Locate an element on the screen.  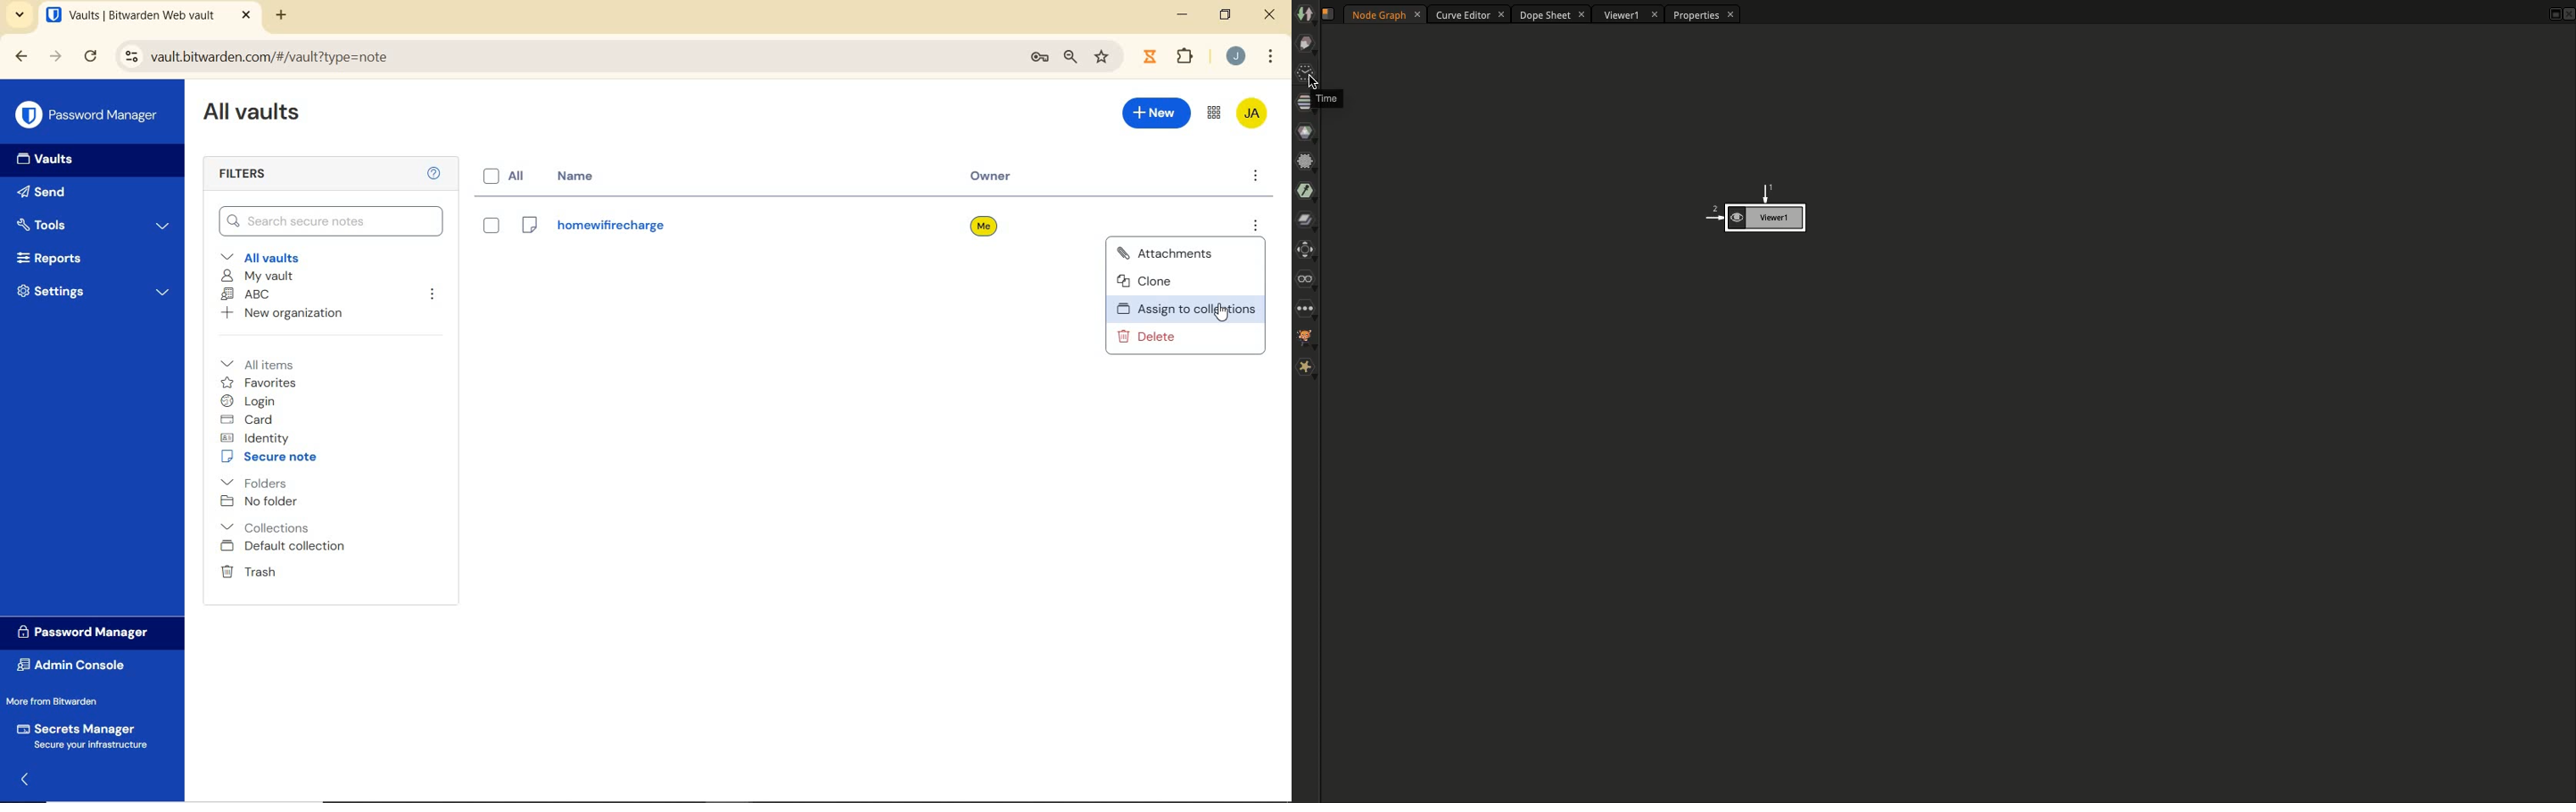
attachments is located at coordinates (1175, 252).